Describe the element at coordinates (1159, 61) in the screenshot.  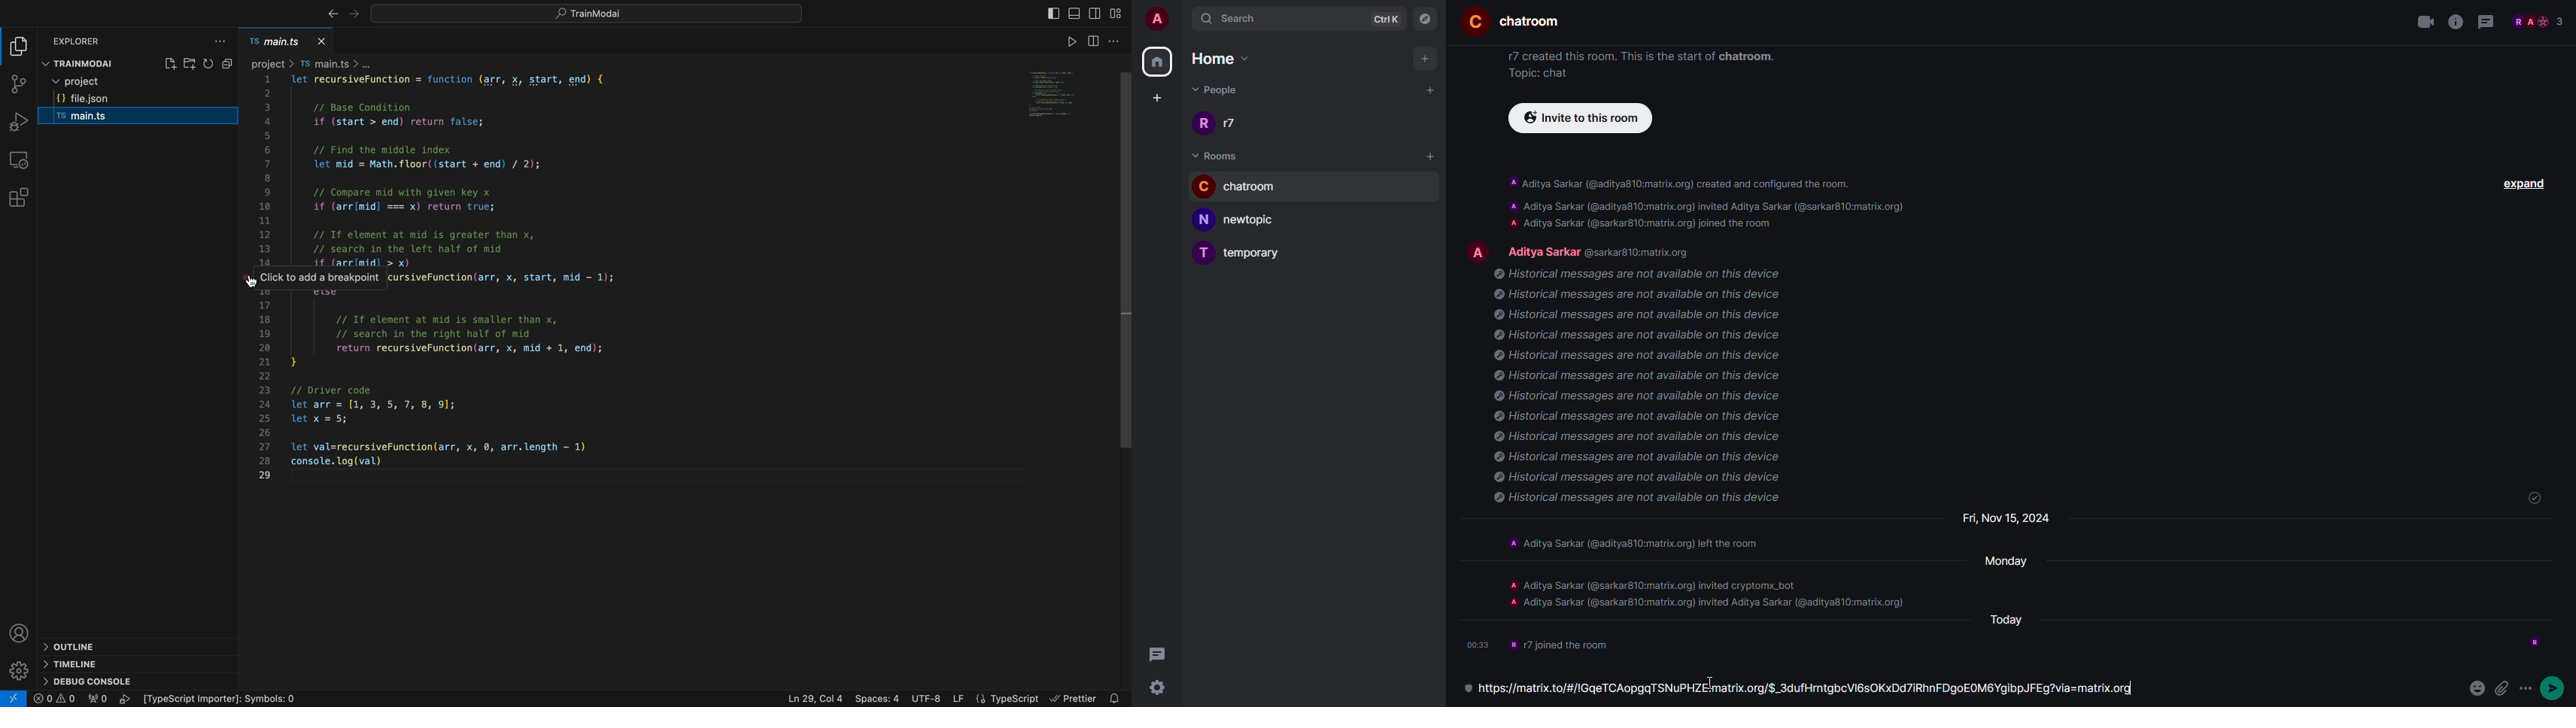
I see `home` at that location.